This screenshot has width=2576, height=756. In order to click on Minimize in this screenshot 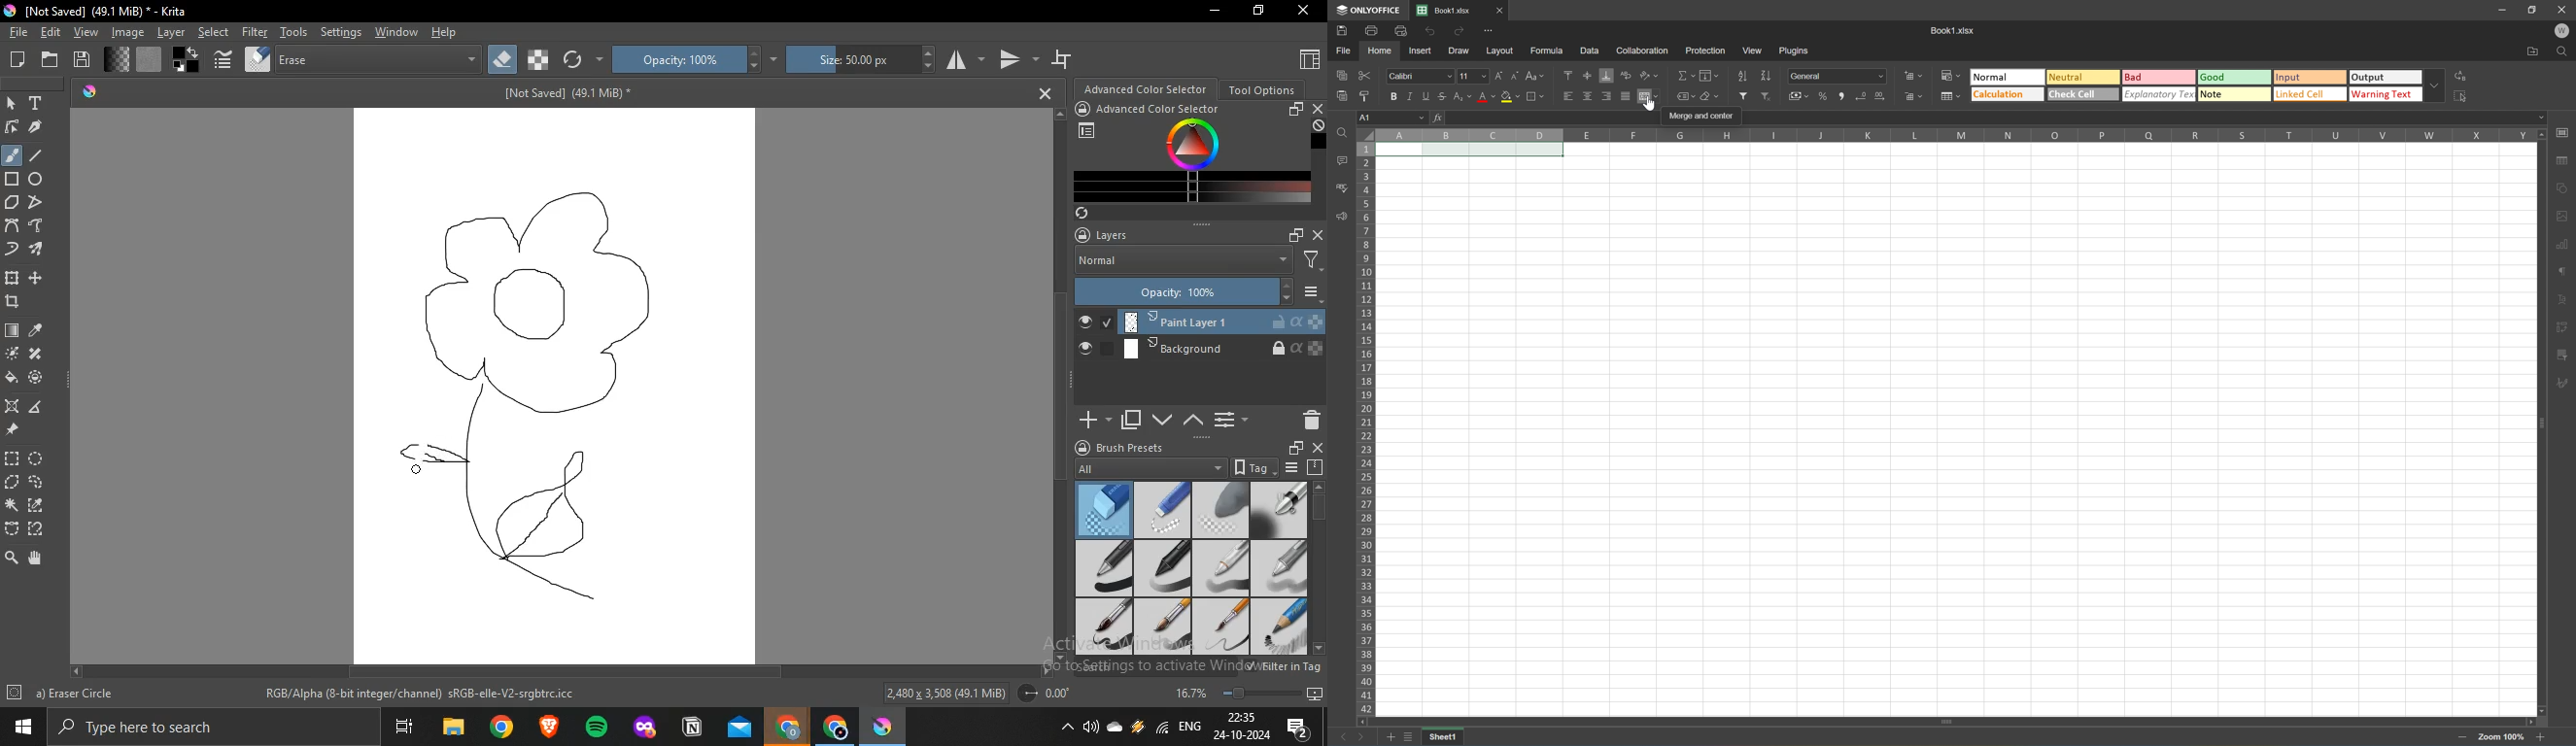, I will do `click(2503, 10)`.